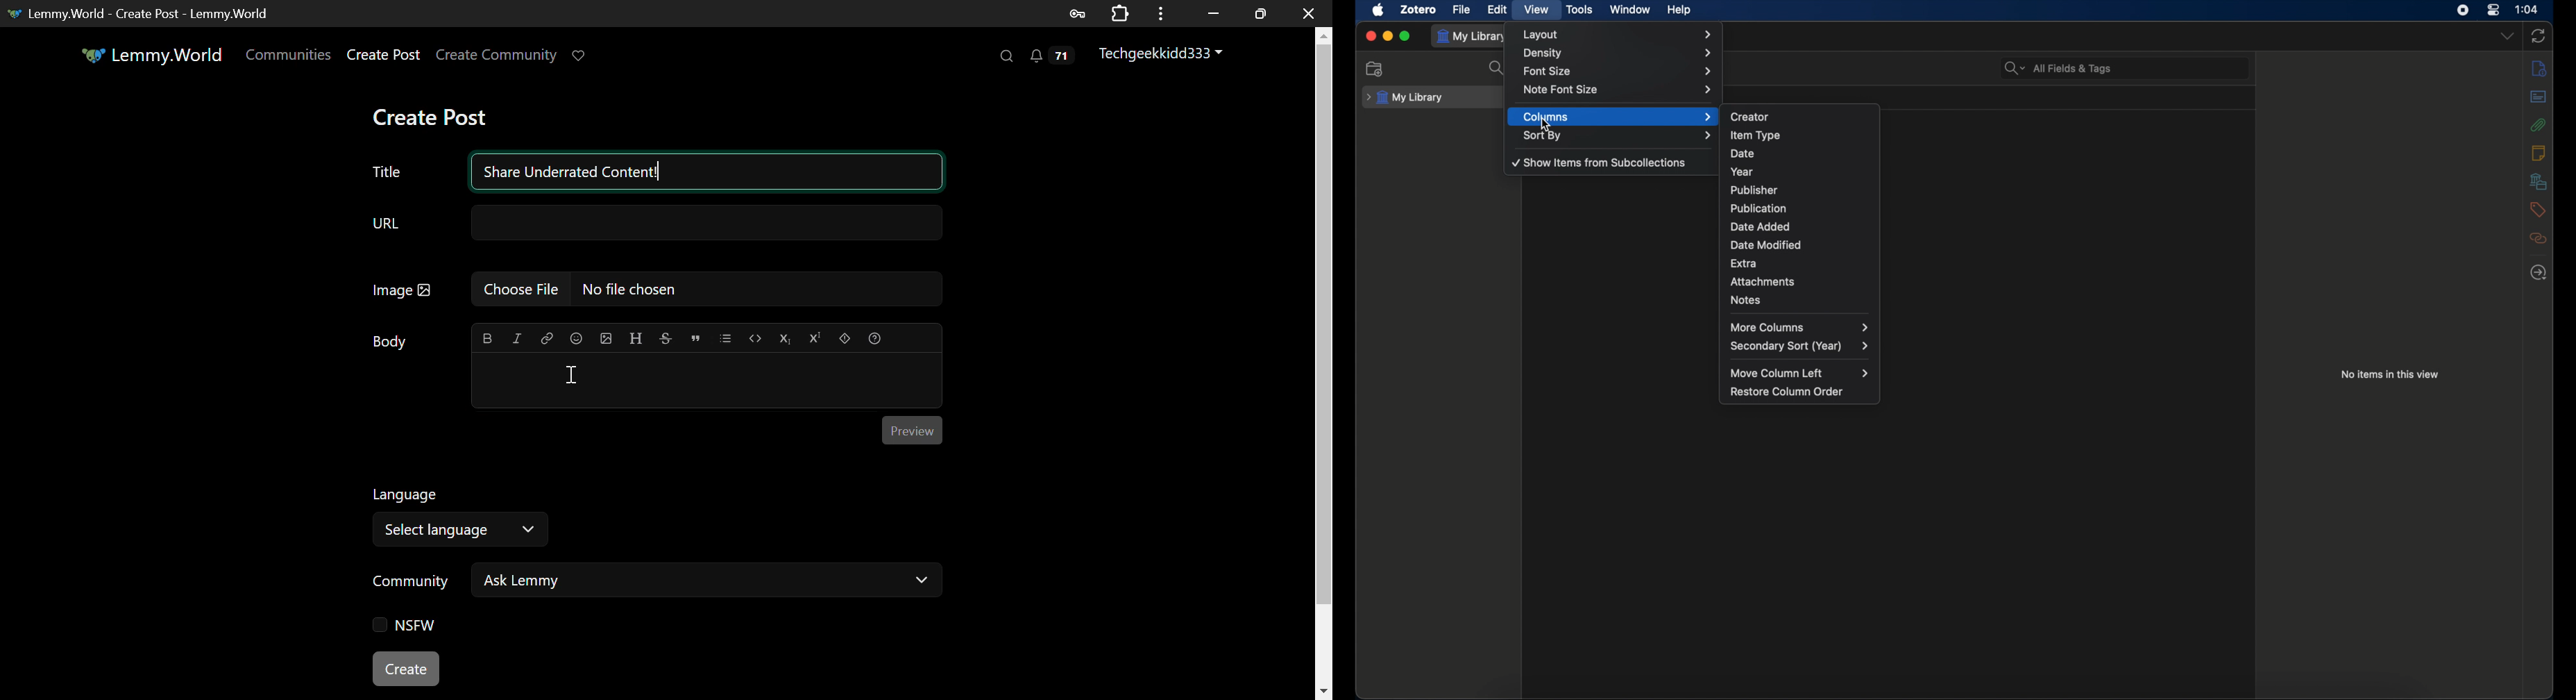 This screenshot has width=2576, height=700. I want to click on Notifications, so click(1055, 56).